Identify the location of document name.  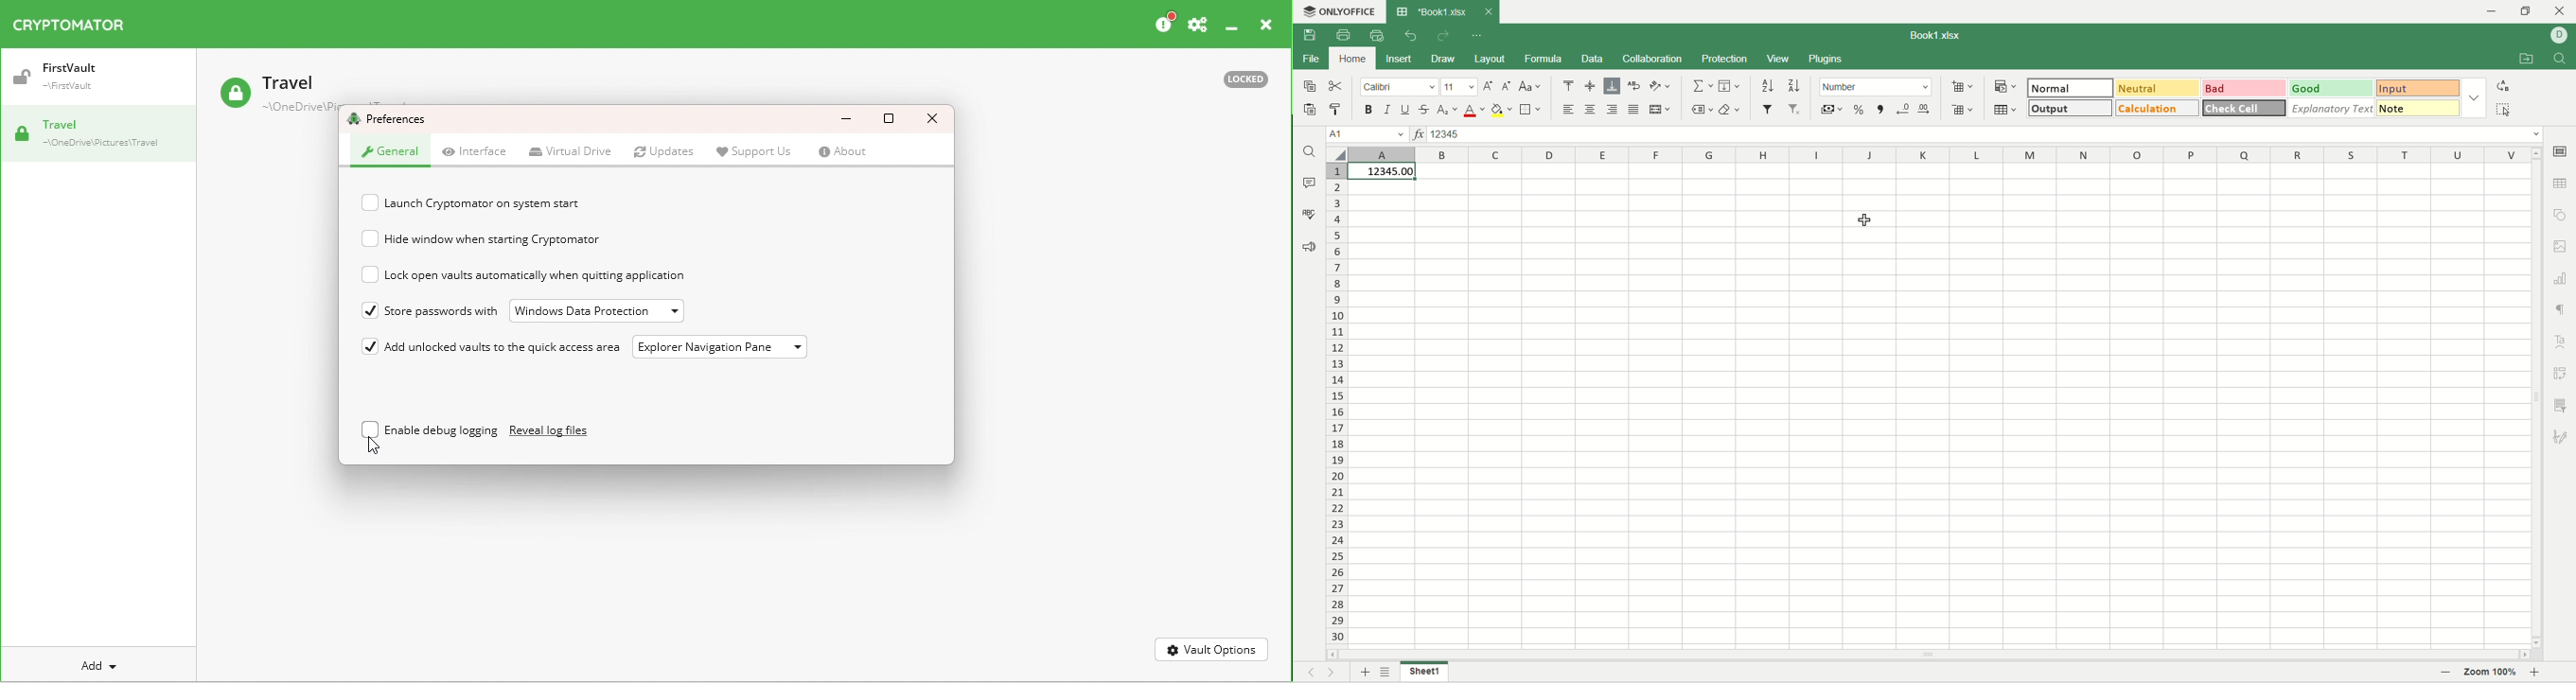
(1937, 35).